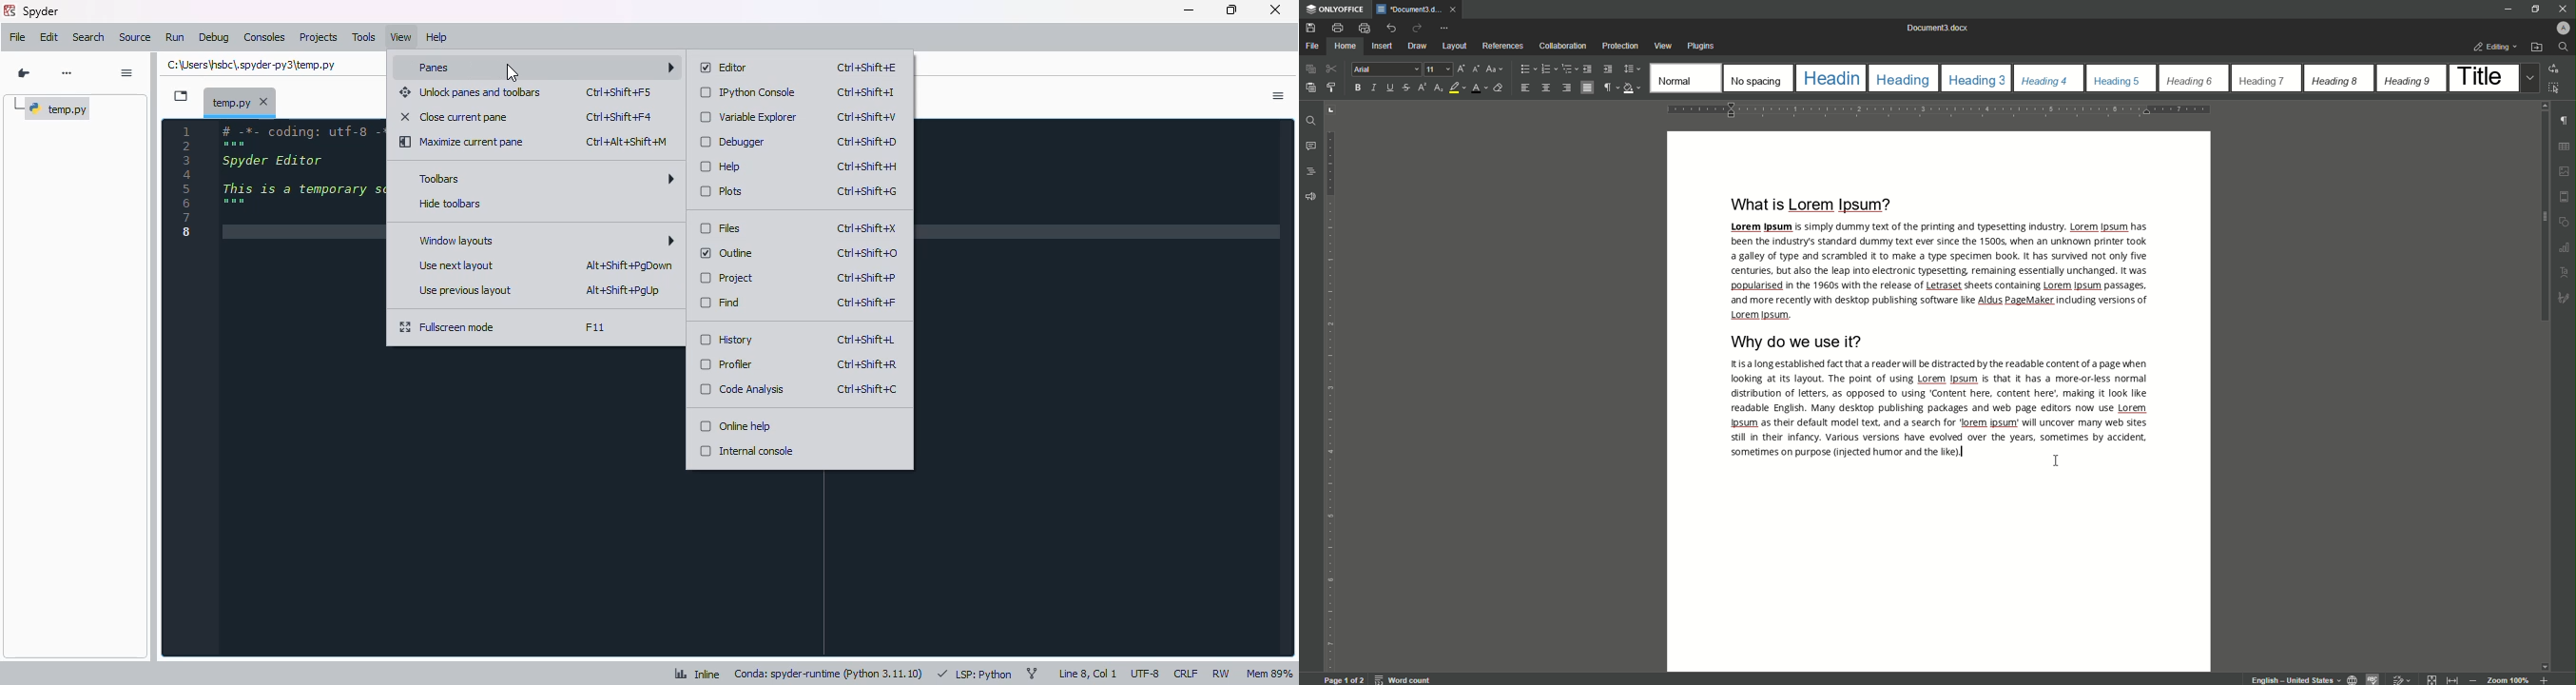  What do you see at coordinates (1633, 68) in the screenshot?
I see `Paragraph Line Spacing` at bounding box center [1633, 68].